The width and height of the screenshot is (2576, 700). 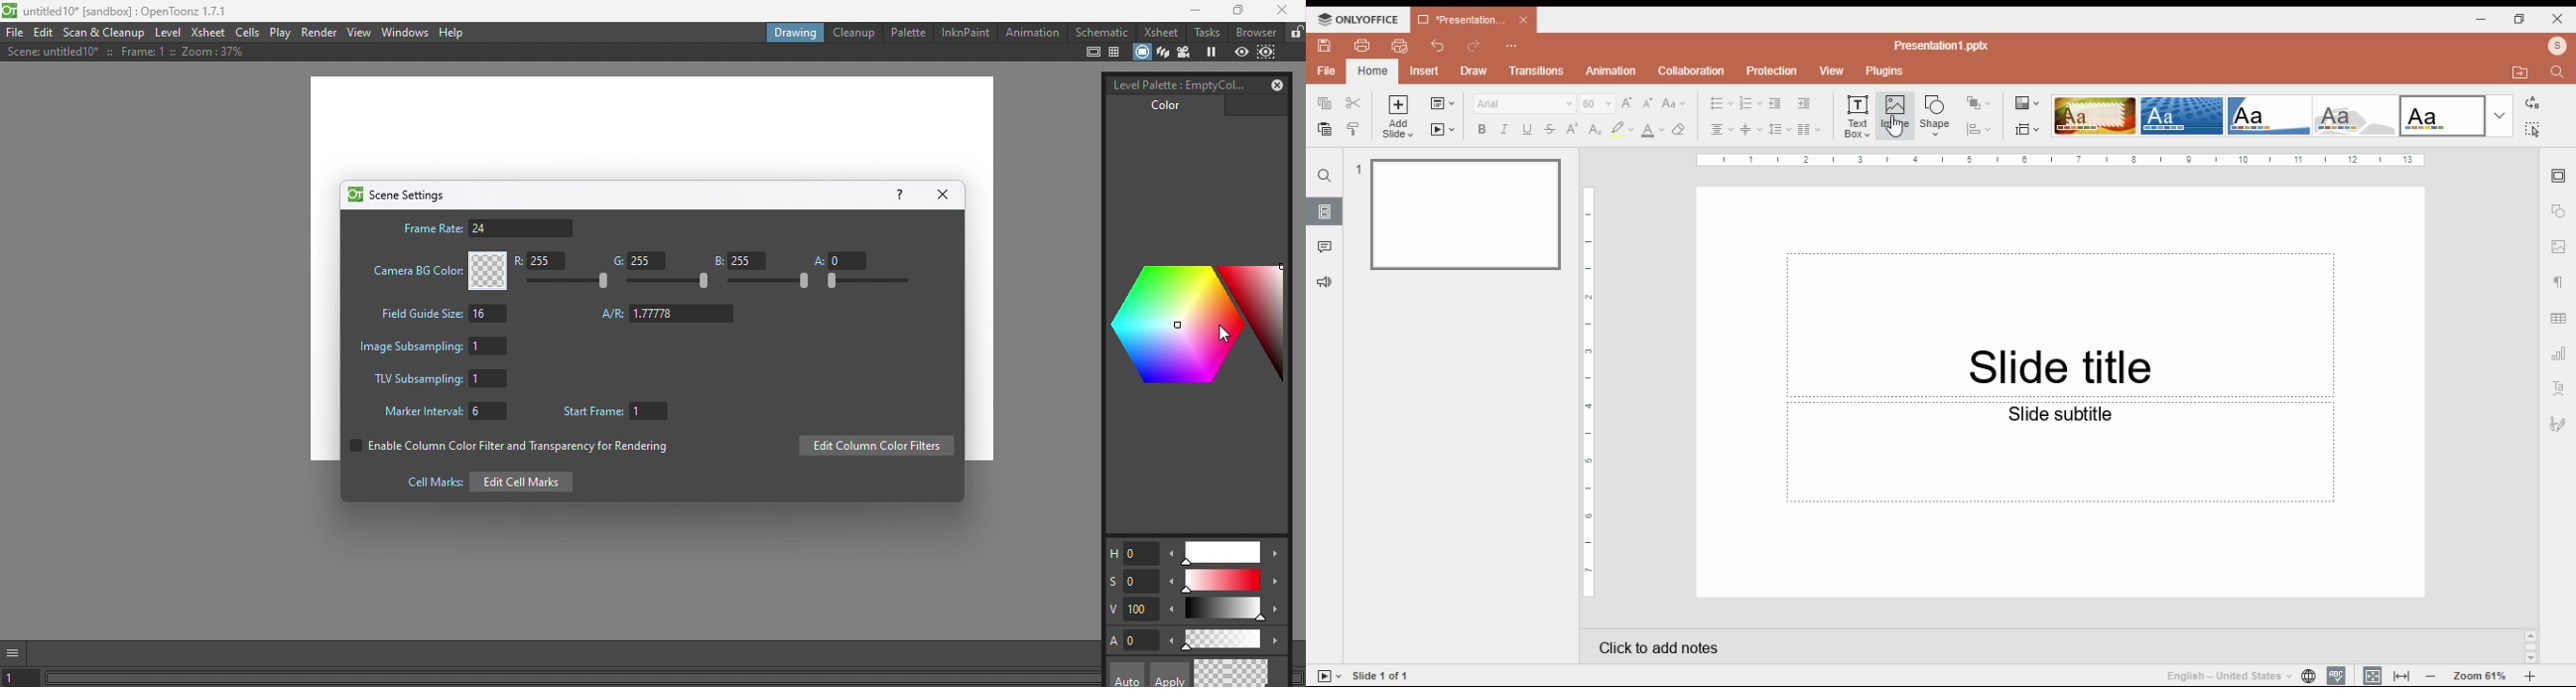 What do you see at coordinates (1445, 129) in the screenshot?
I see `start slideshow` at bounding box center [1445, 129].